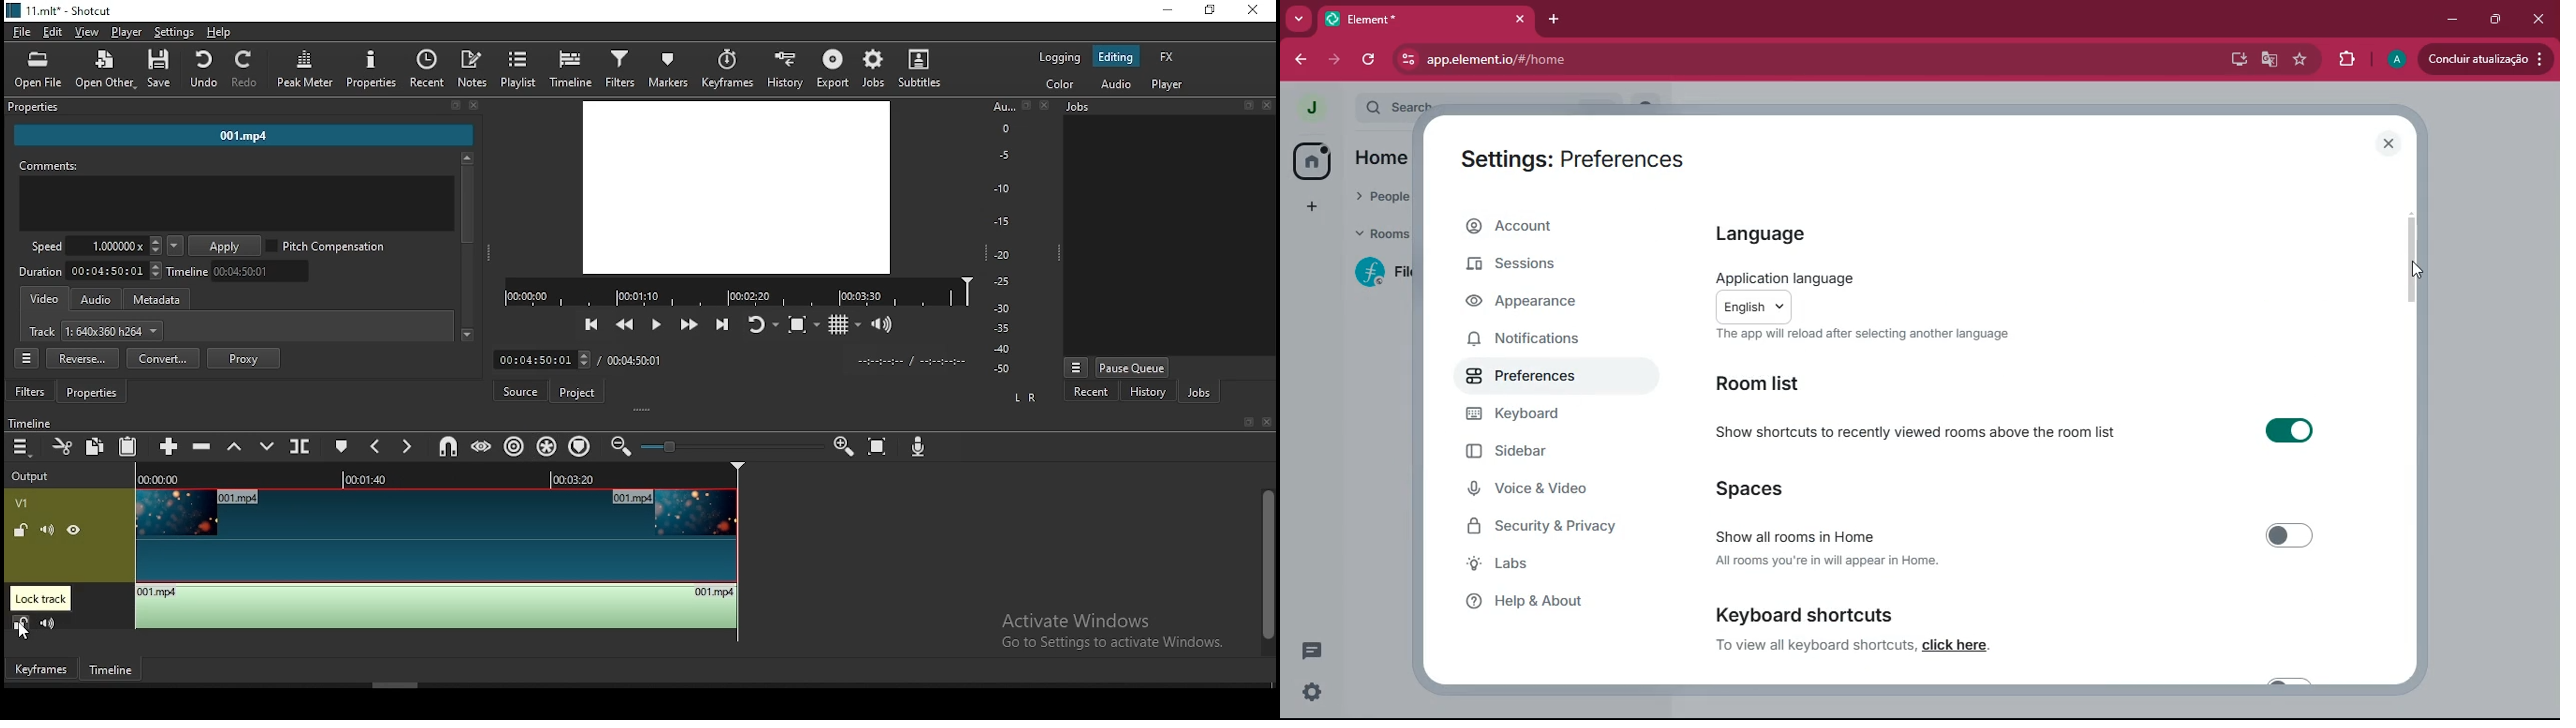 This screenshot has width=2576, height=728. What do you see at coordinates (1169, 106) in the screenshot?
I see `jobs` at bounding box center [1169, 106].